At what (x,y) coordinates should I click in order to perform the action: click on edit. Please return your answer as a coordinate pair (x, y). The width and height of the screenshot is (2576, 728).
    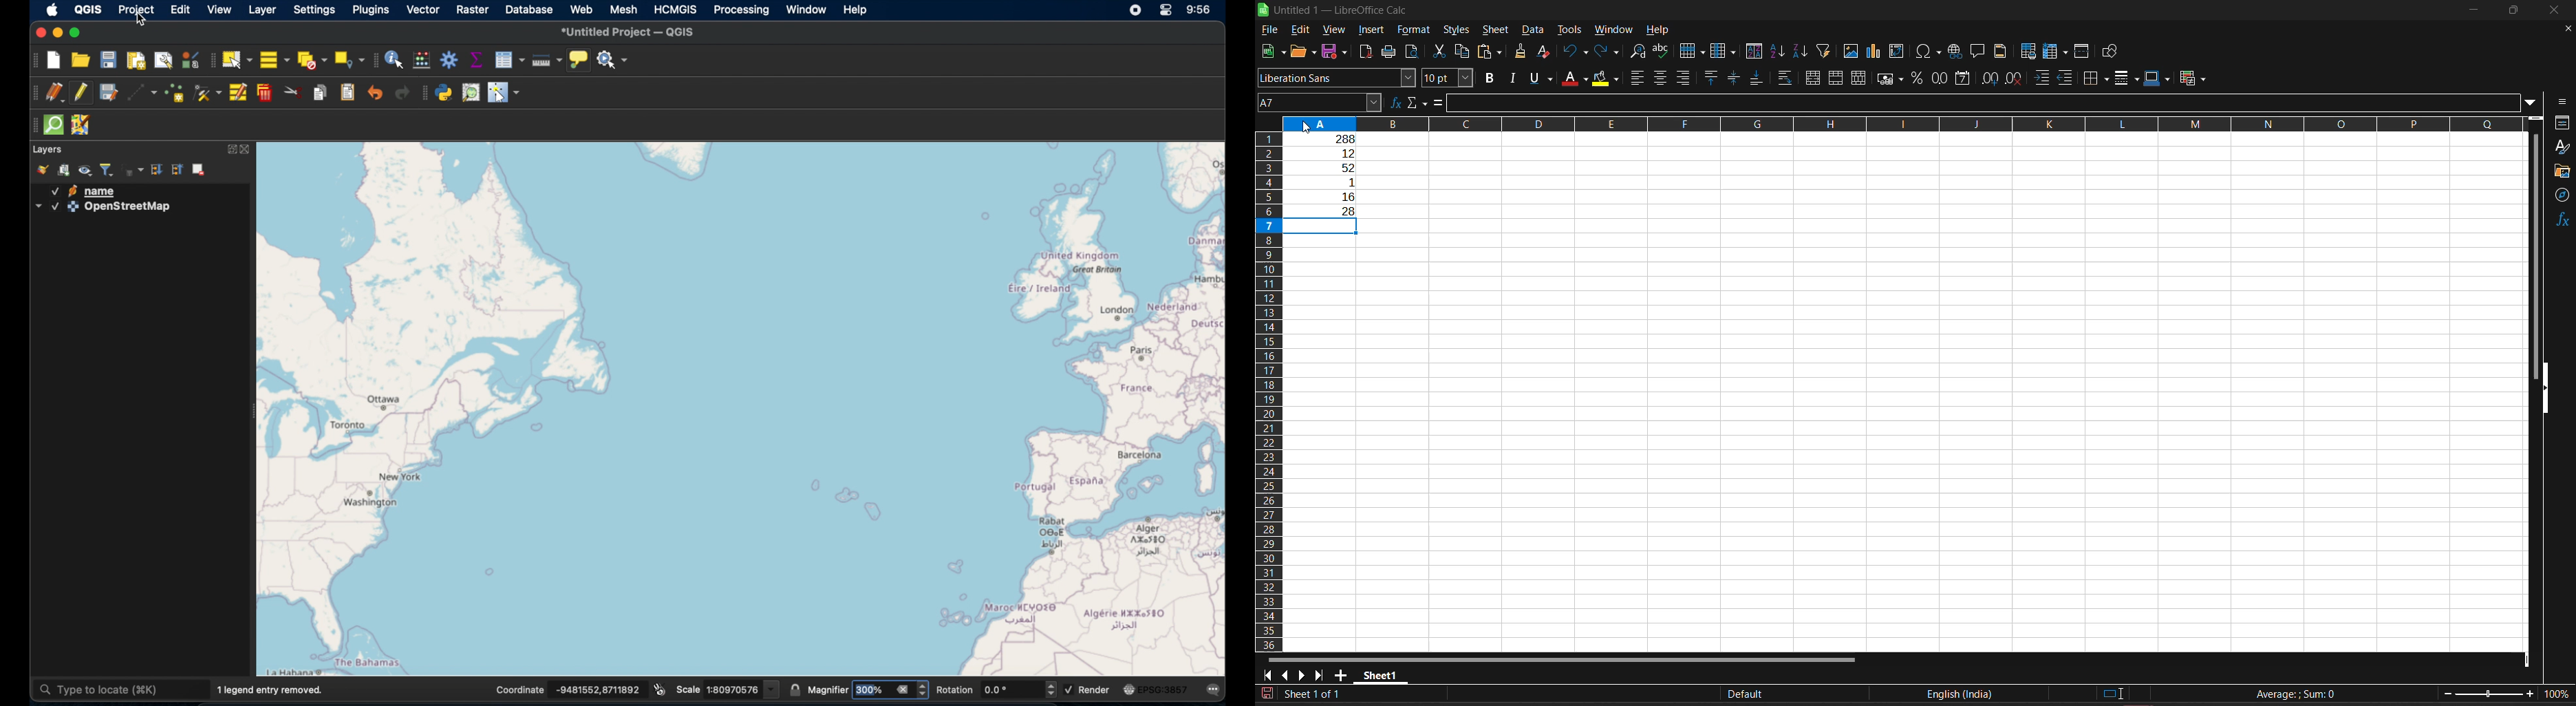
    Looking at the image, I should click on (1300, 30).